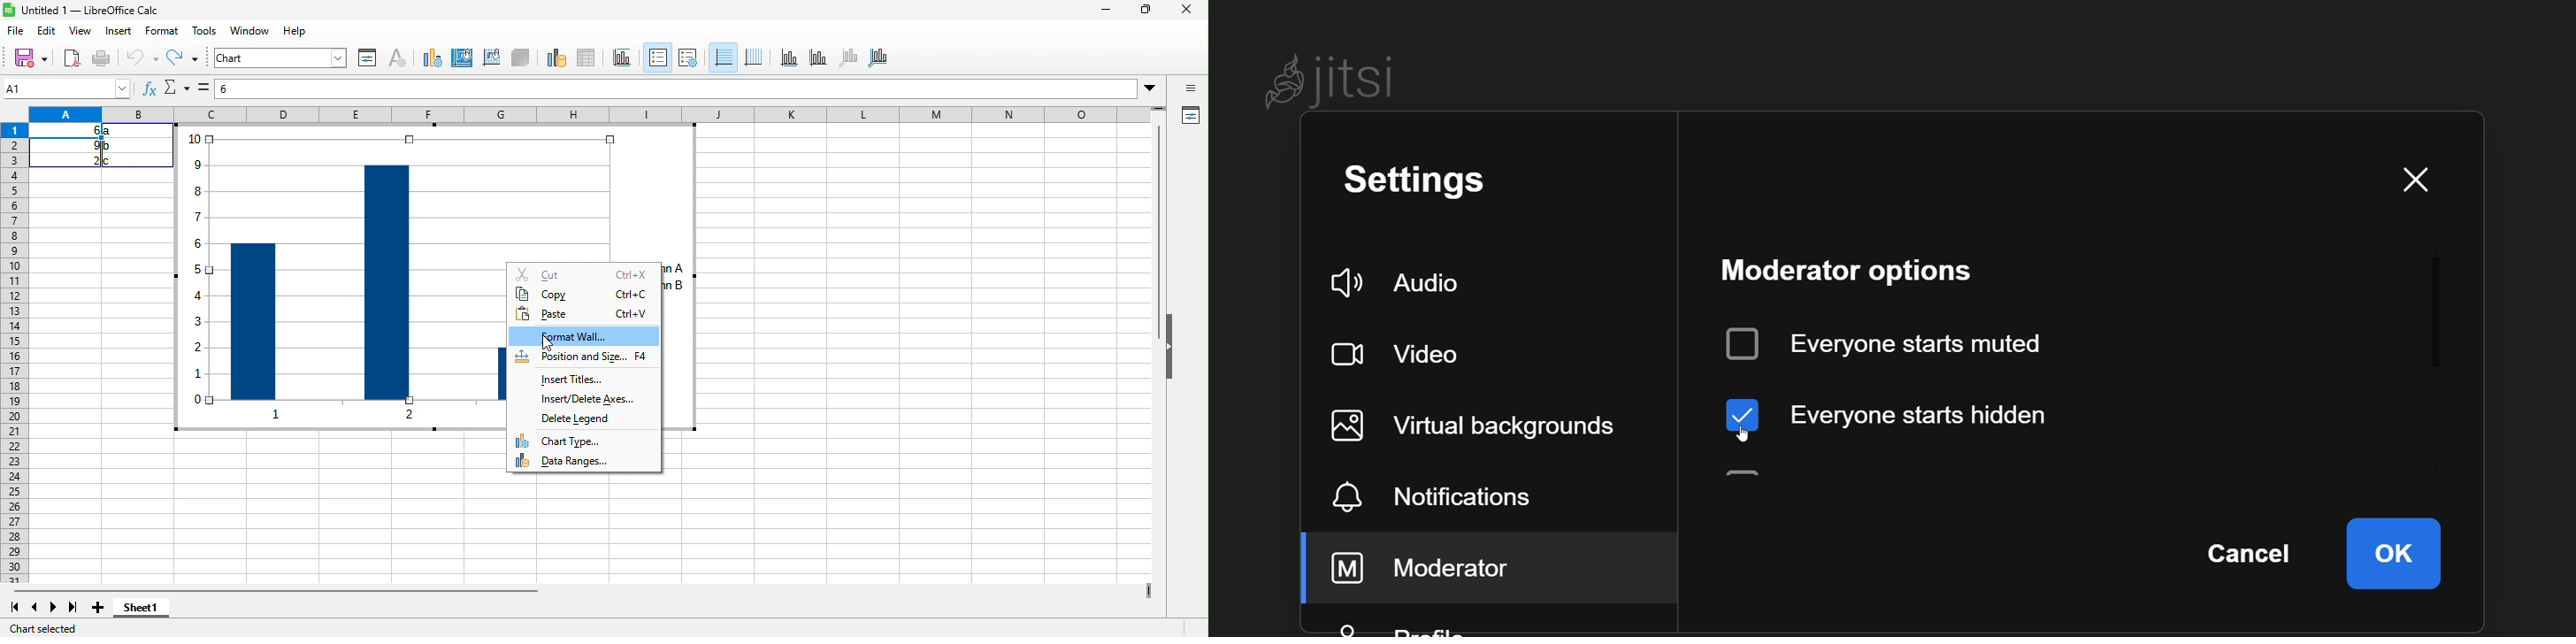 The image size is (2576, 644). What do you see at coordinates (1145, 11) in the screenshot?
I see `maximize` at bounding box center [1145, 11].